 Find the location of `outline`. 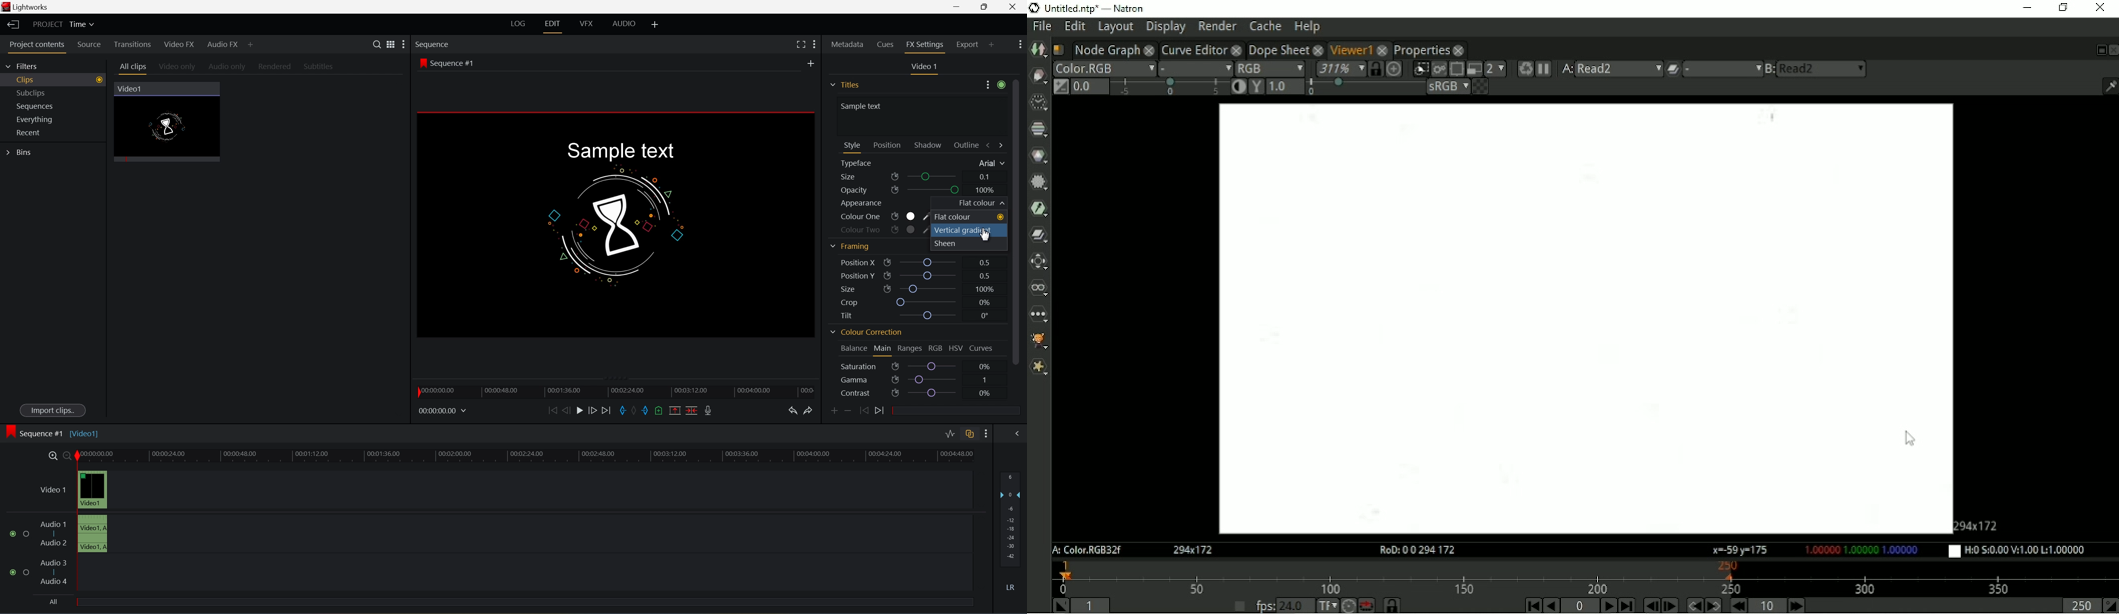

outline is located at coordinates (969, 146).